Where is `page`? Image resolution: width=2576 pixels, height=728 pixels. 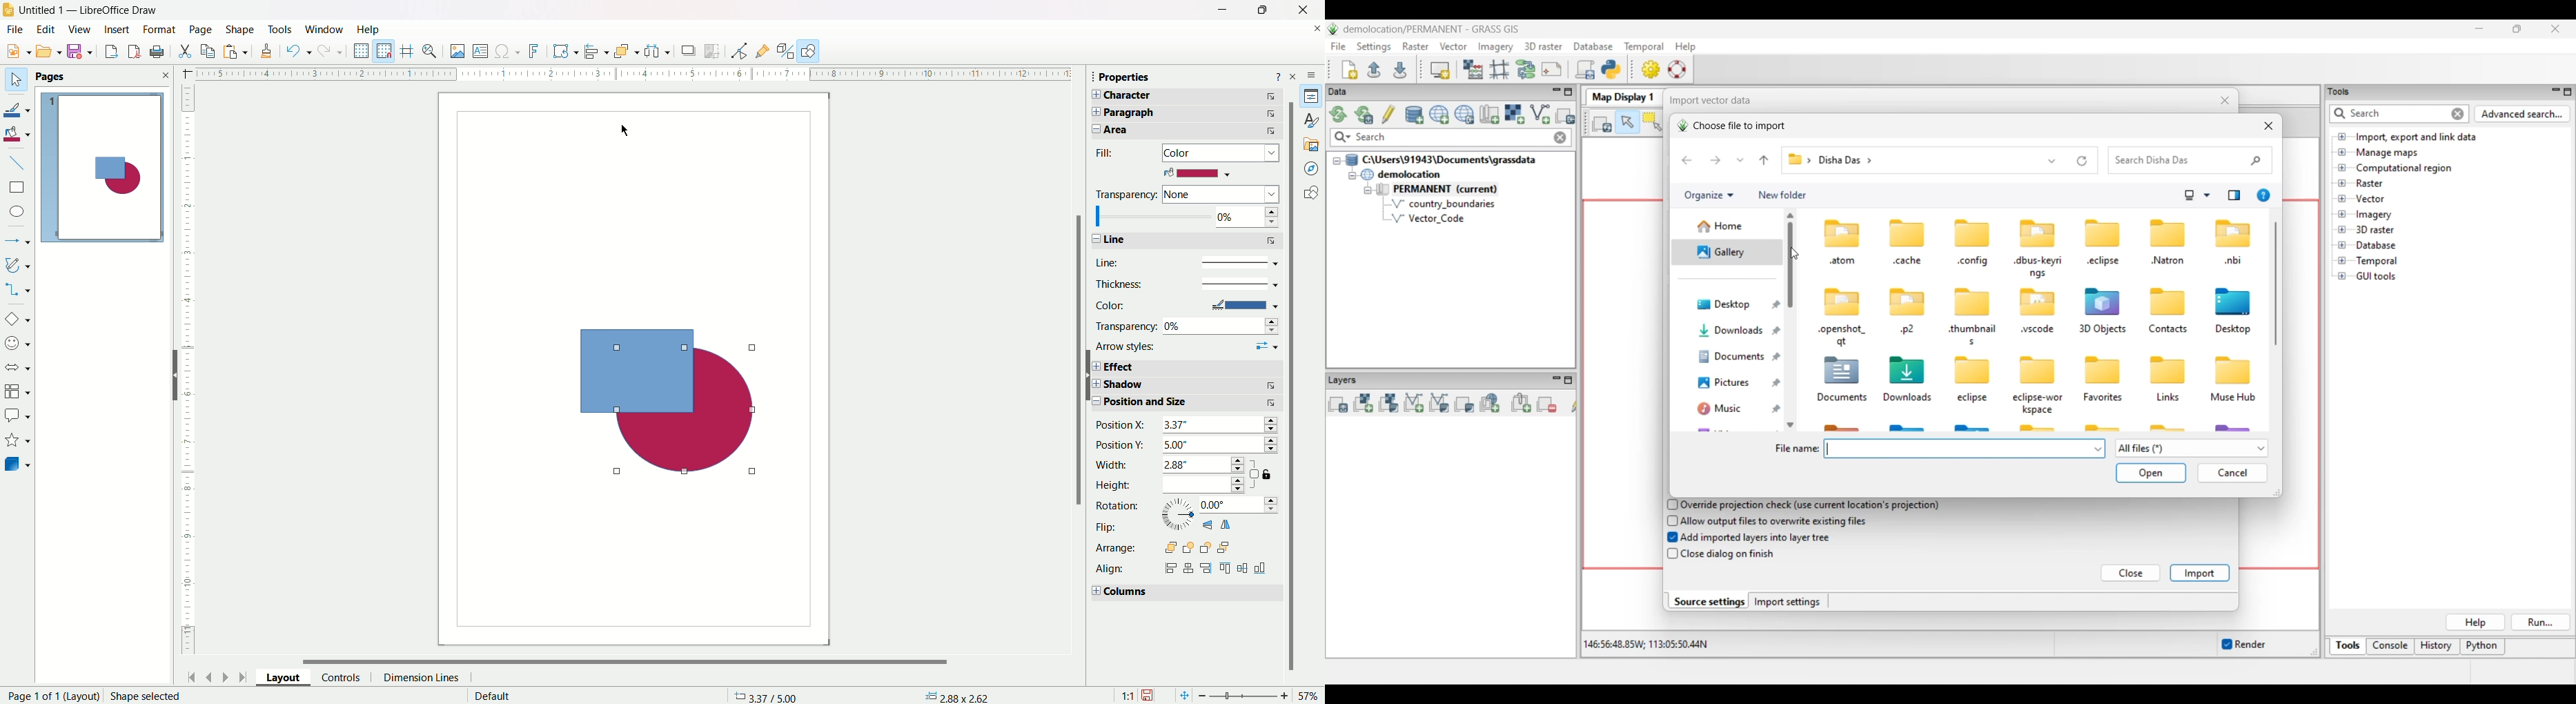 page is located at coordinates (199, 29).